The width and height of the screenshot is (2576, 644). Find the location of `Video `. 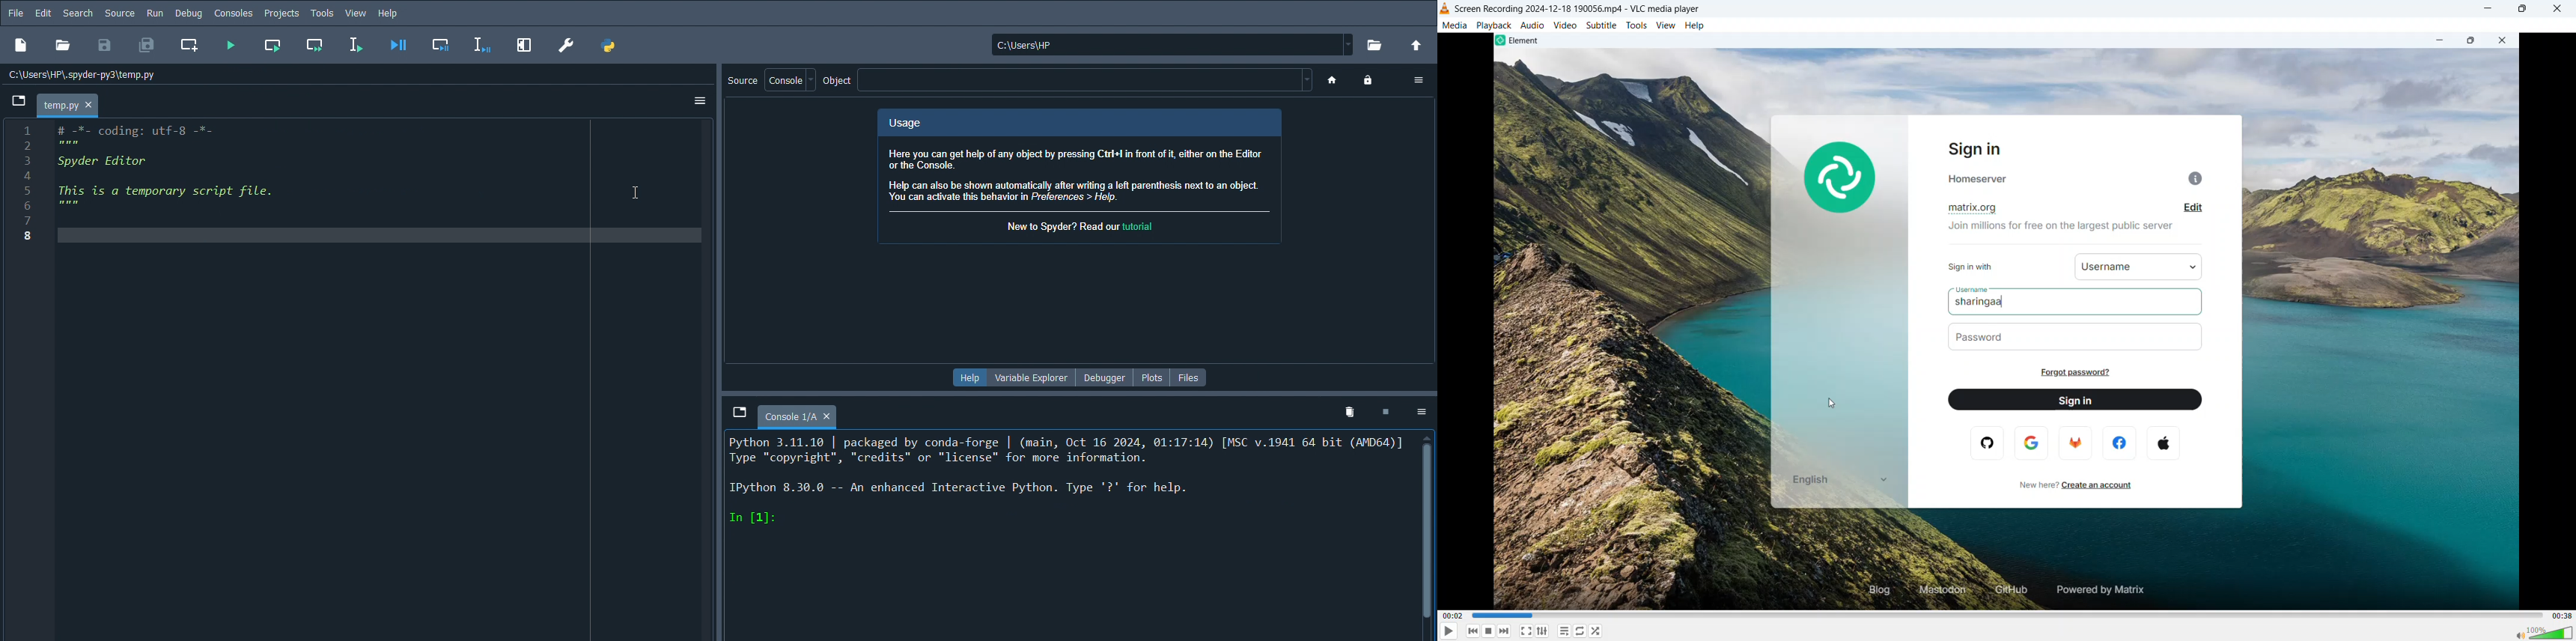

Video  is located at coordinates (1565, 26).